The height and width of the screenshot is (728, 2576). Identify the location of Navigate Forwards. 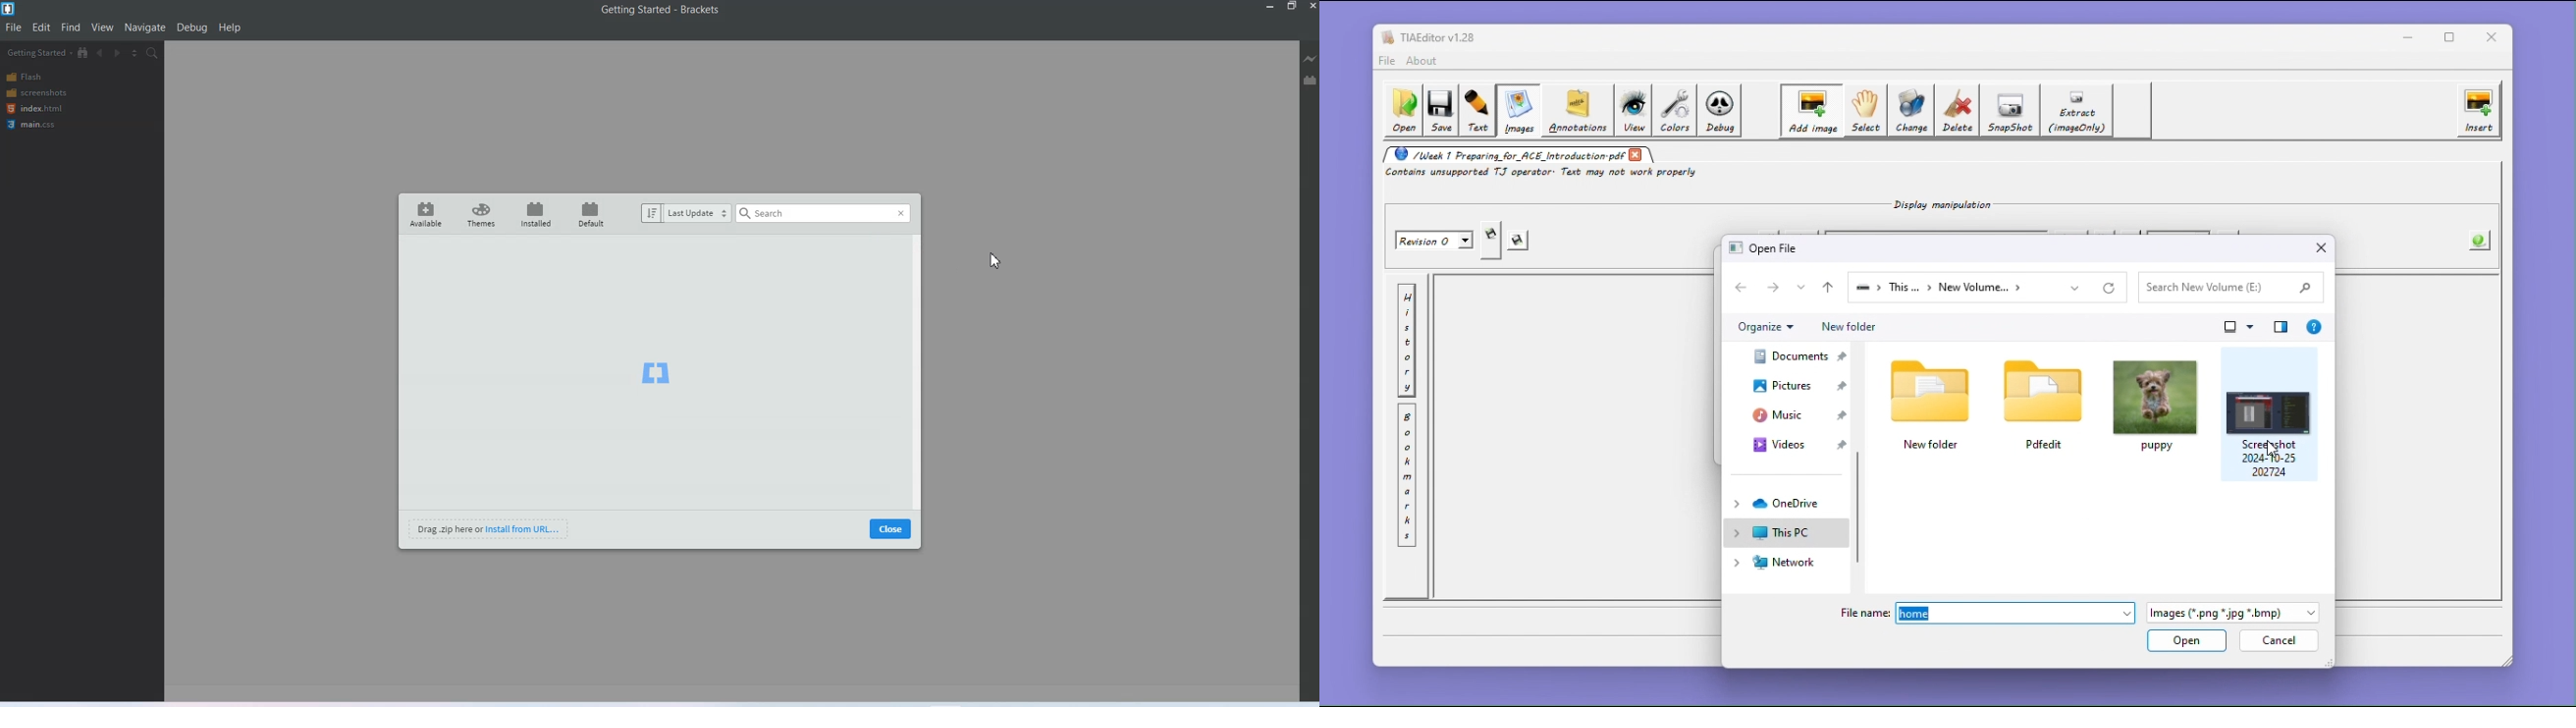
(119, 54).